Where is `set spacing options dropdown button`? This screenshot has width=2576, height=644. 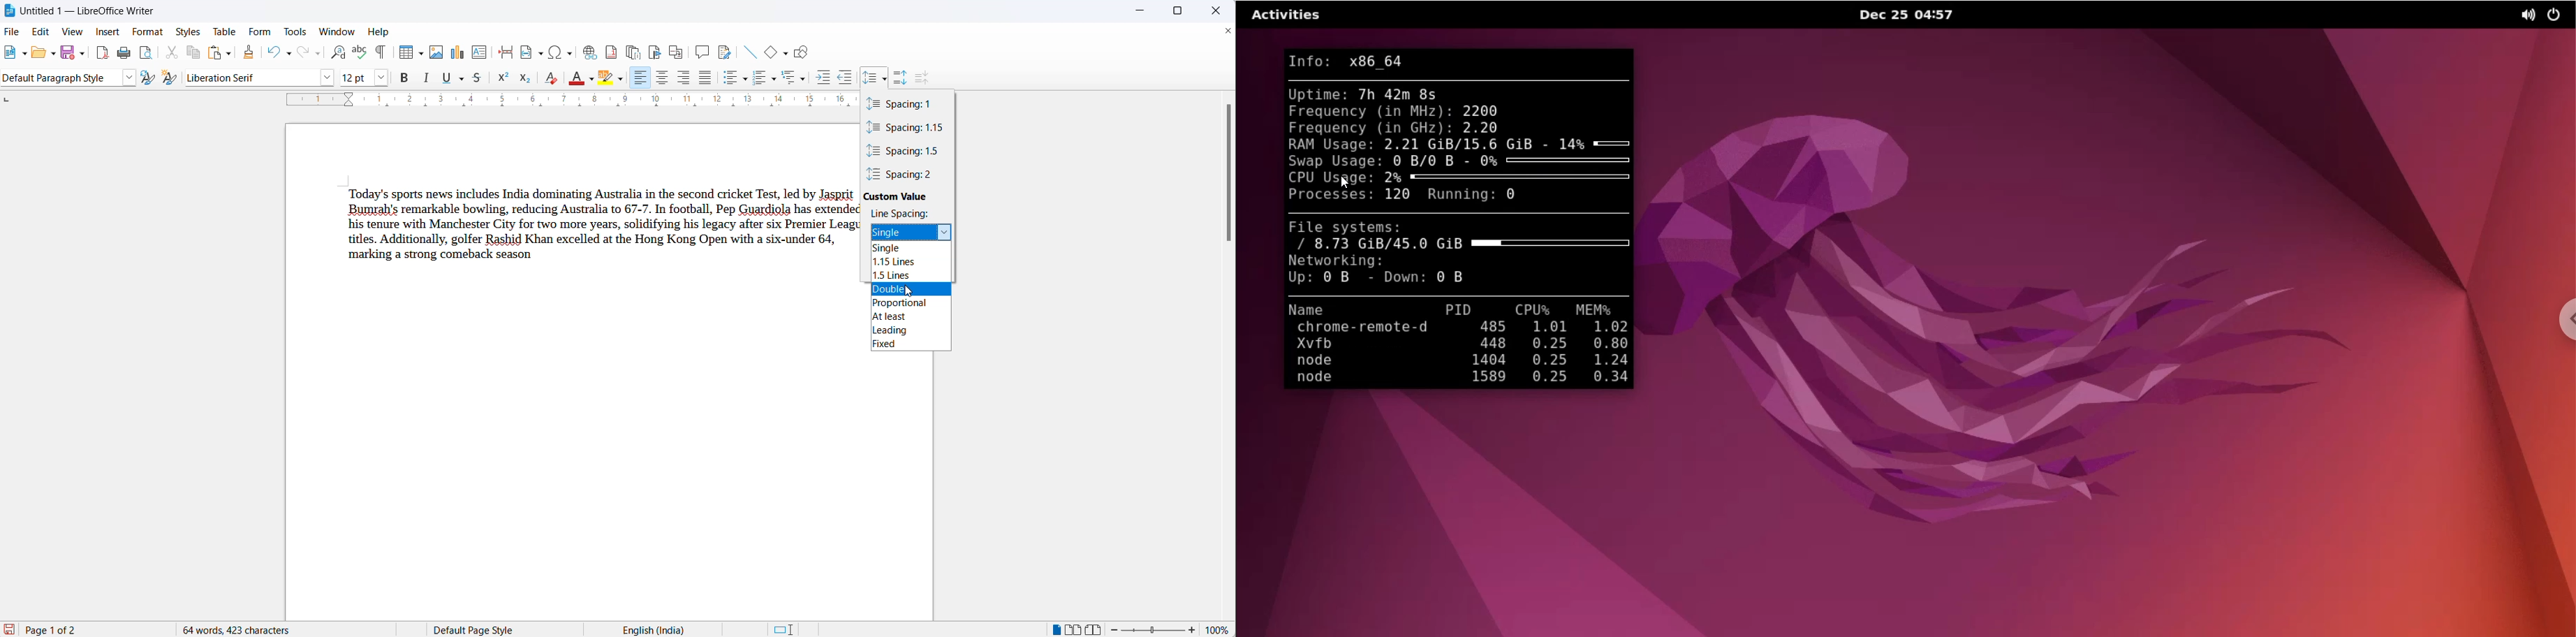 set spacing options dropdown button is located at coordinates (886, 80).